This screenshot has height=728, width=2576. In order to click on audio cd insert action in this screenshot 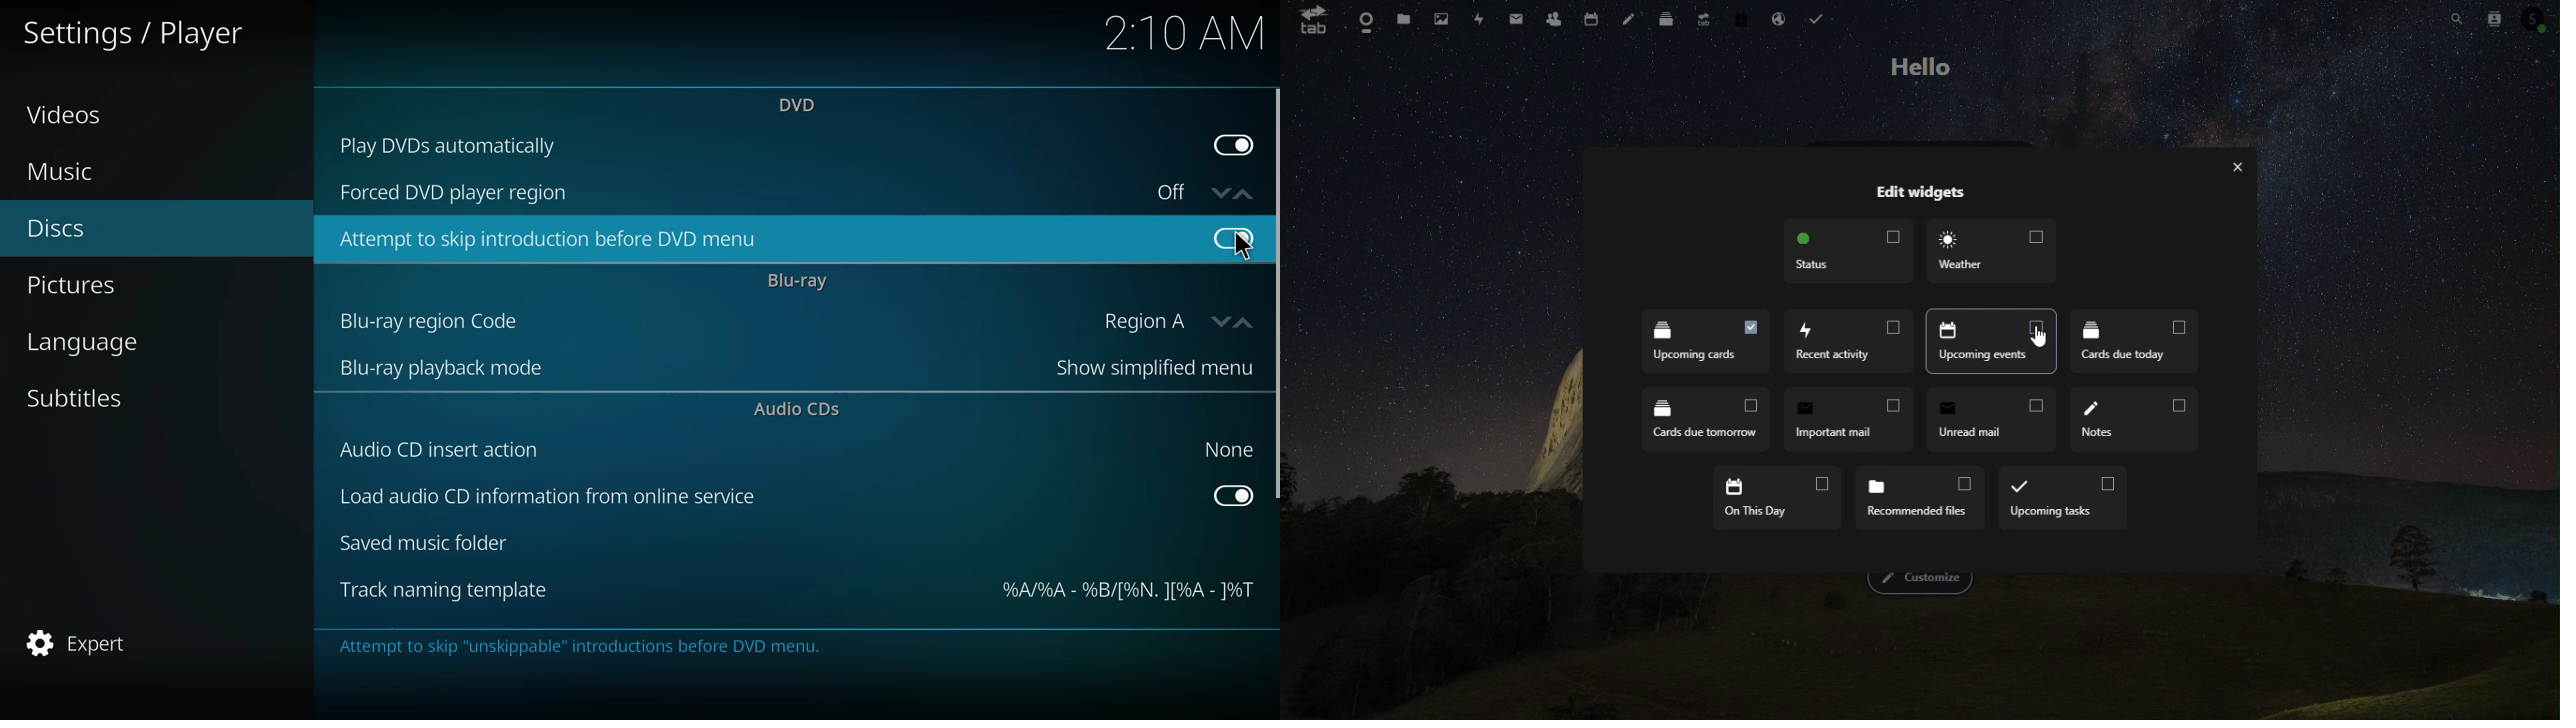, I will do `click(440, 449)`.